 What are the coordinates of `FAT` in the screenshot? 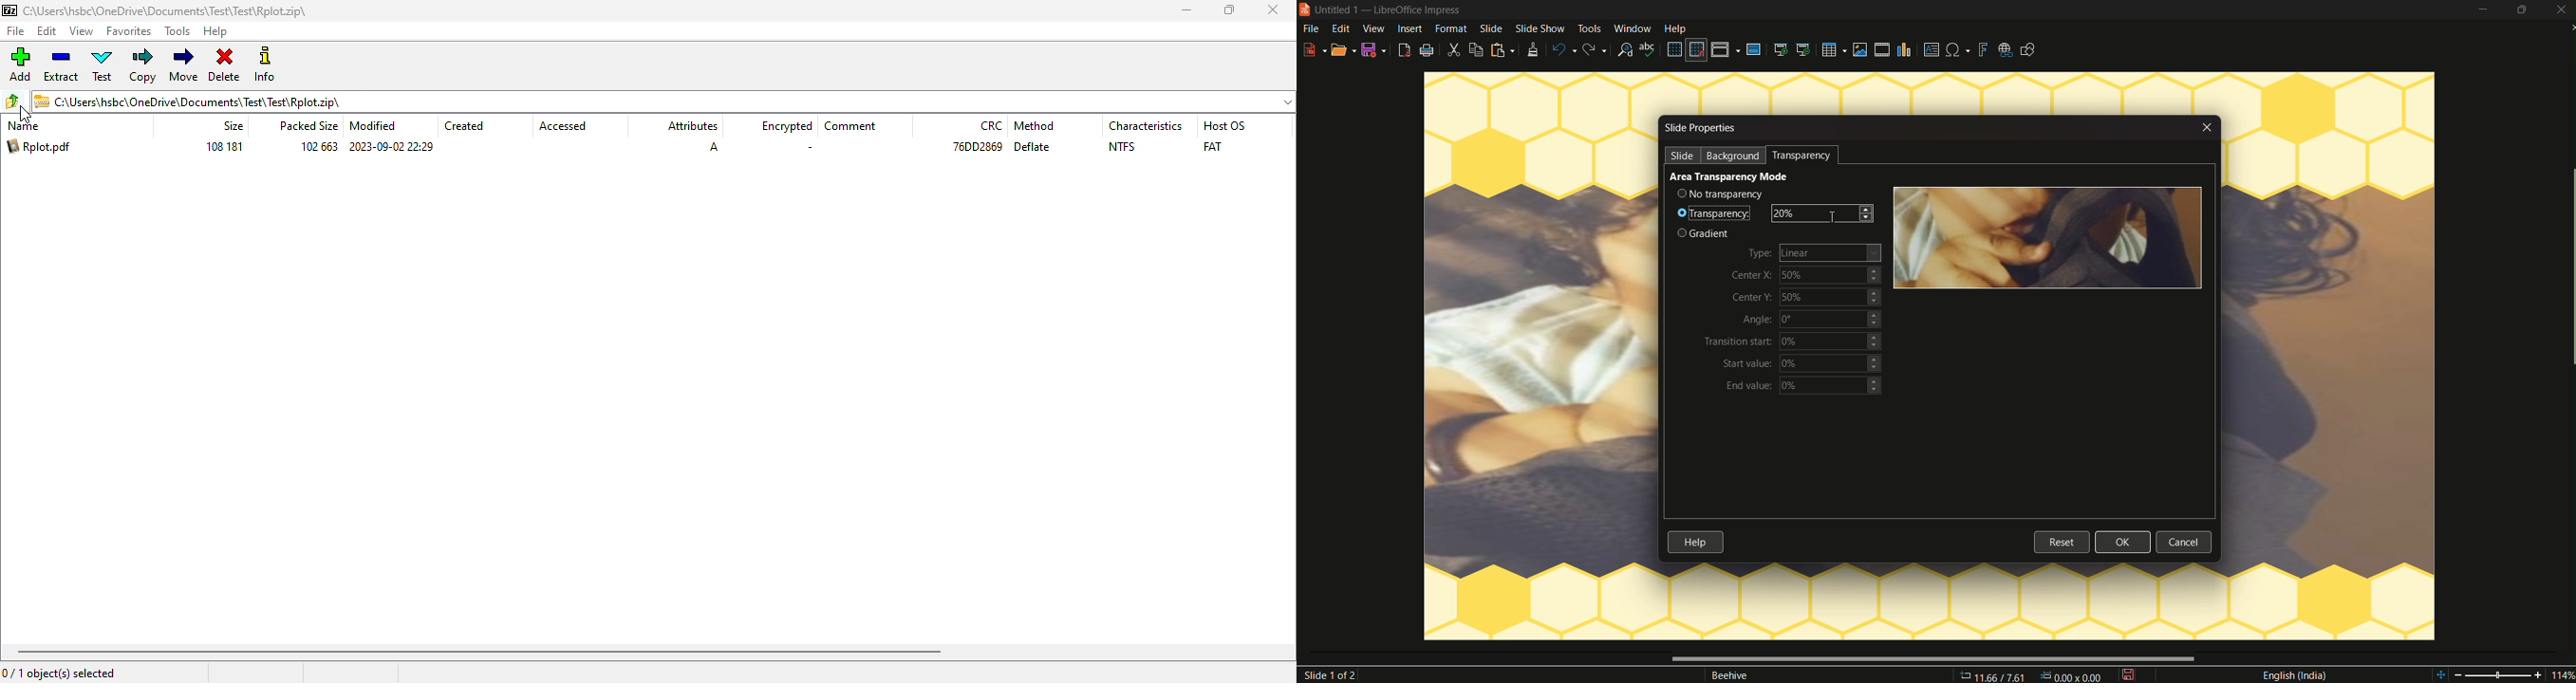 It's located at (1213, 146).